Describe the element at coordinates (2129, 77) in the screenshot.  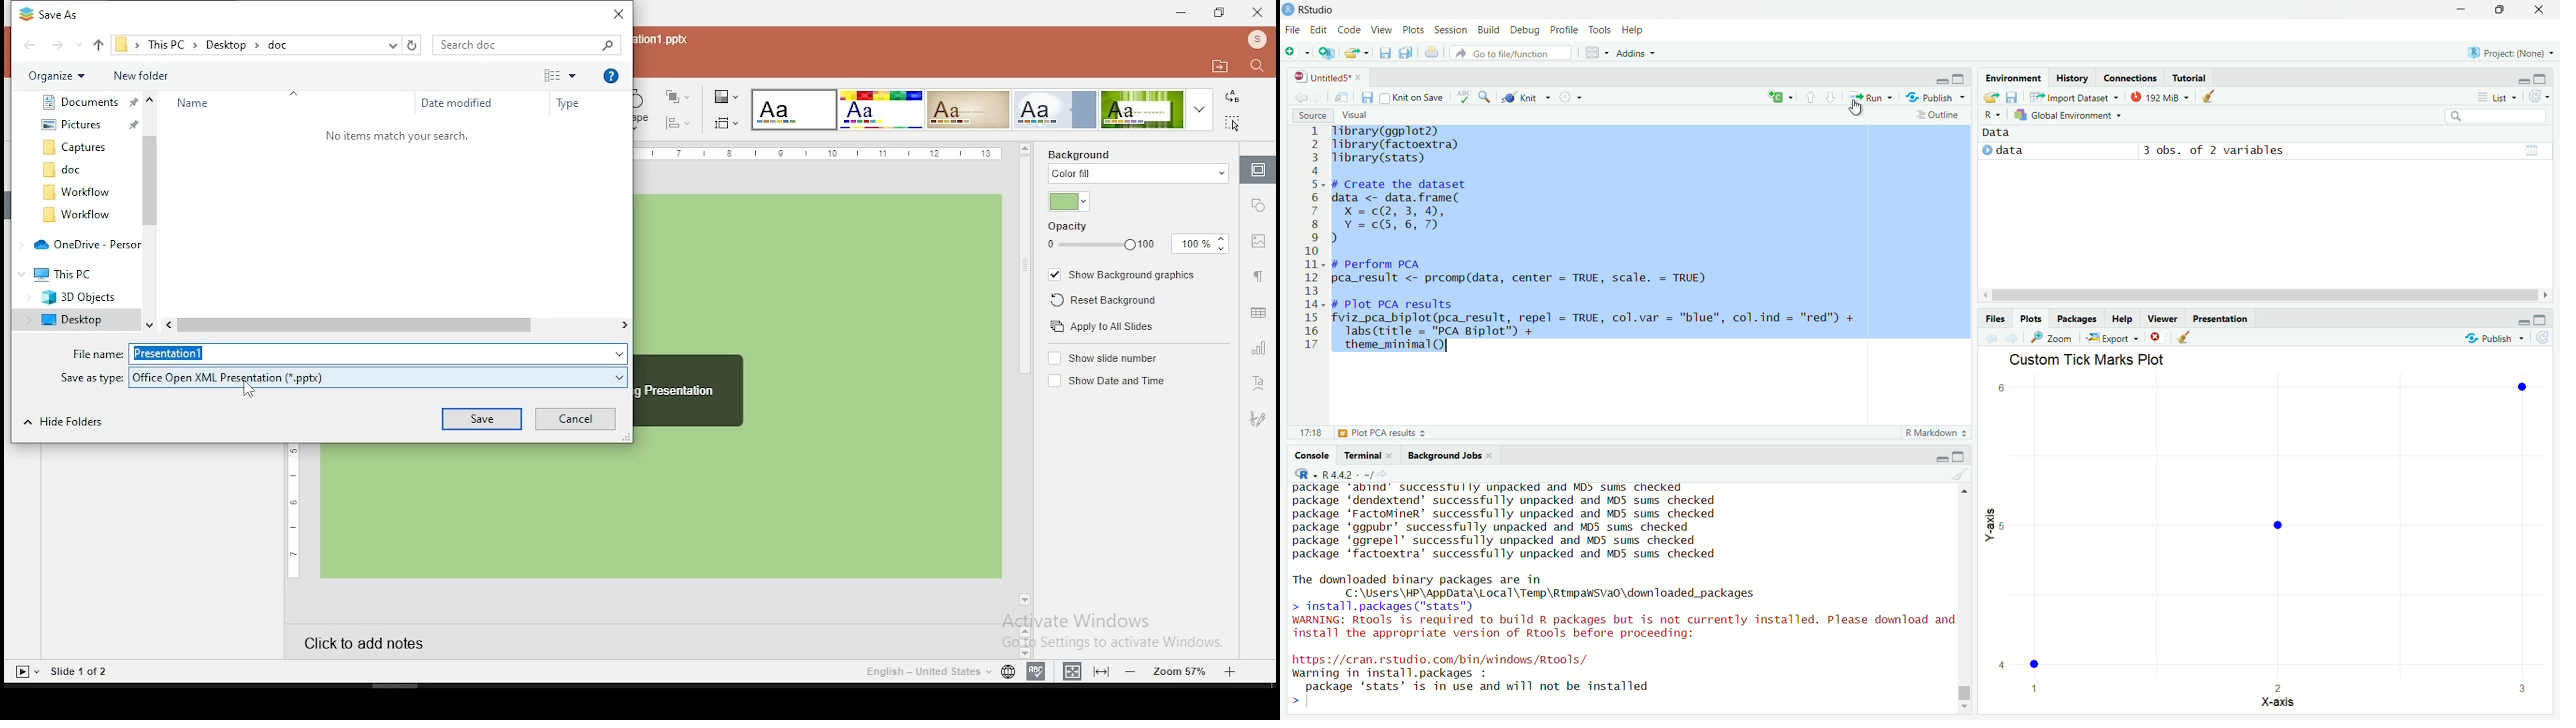
I see `connections` at that location.